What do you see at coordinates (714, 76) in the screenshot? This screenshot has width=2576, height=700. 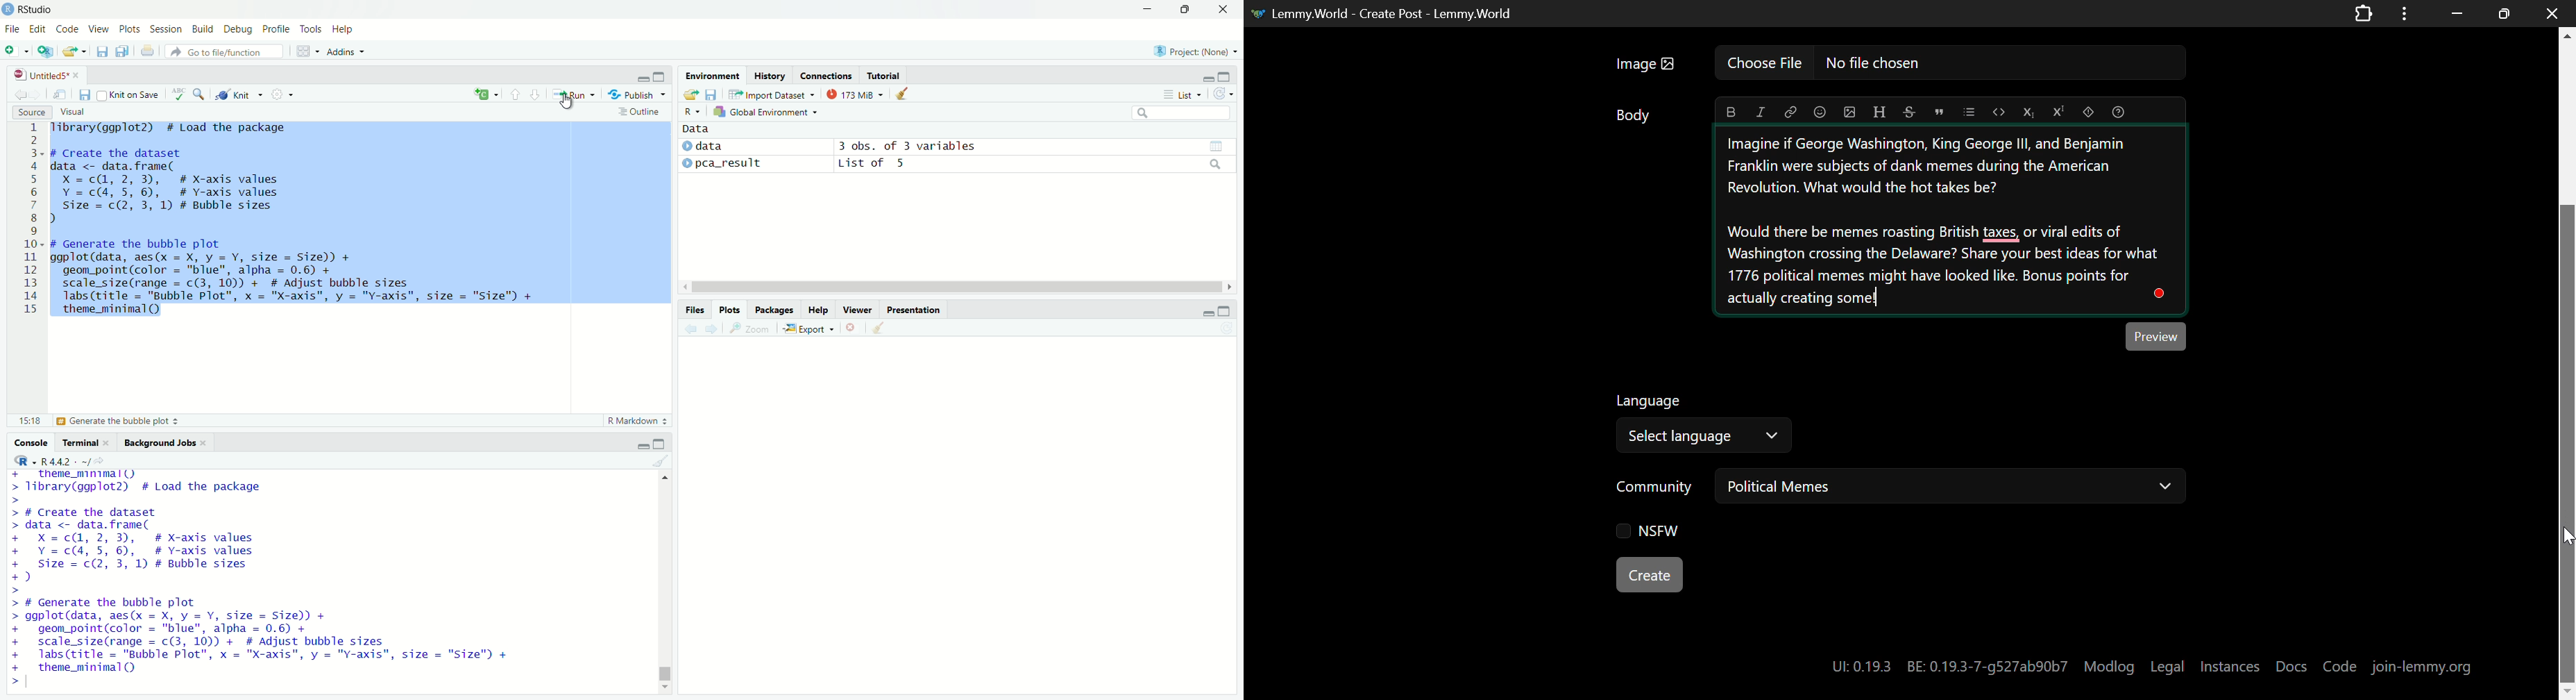 I see `environment` at bounding box center [714, 76].